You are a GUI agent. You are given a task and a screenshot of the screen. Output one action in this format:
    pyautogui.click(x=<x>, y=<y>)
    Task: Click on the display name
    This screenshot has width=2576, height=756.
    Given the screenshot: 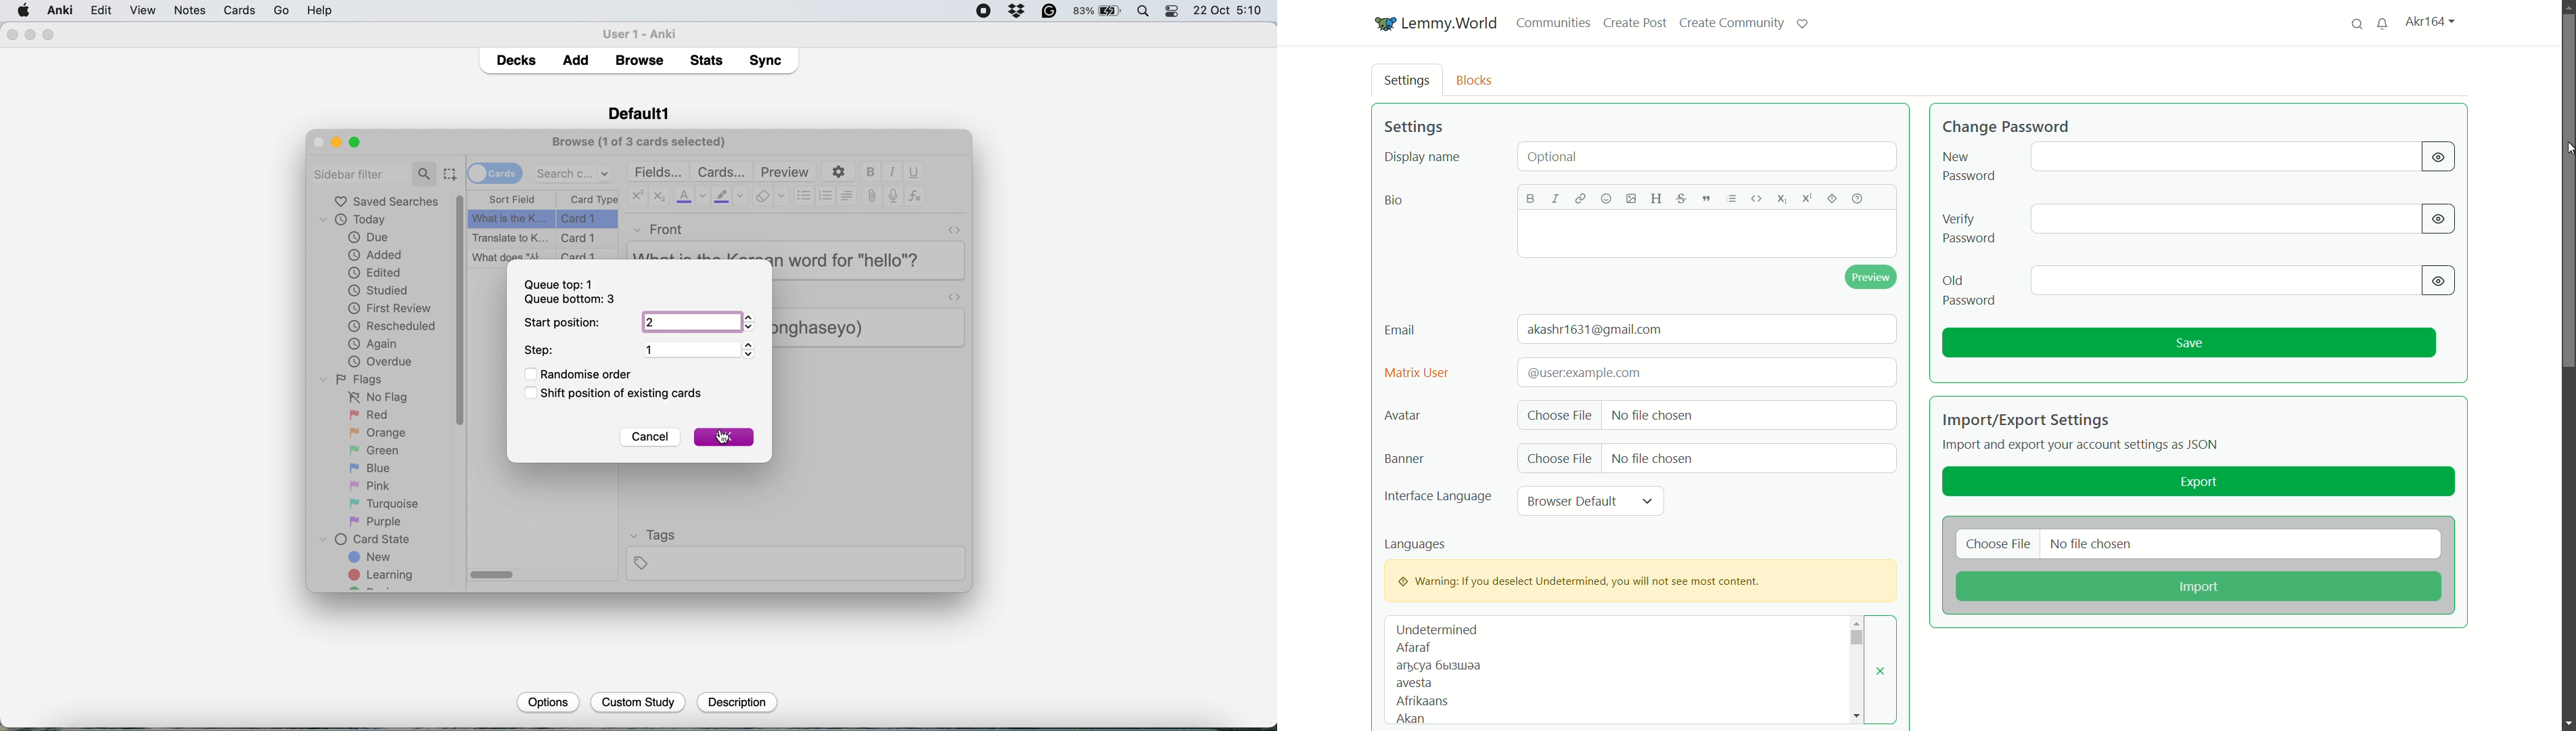 What is the action you would take?
    pyautogui.click(x=1422, y=158)
    